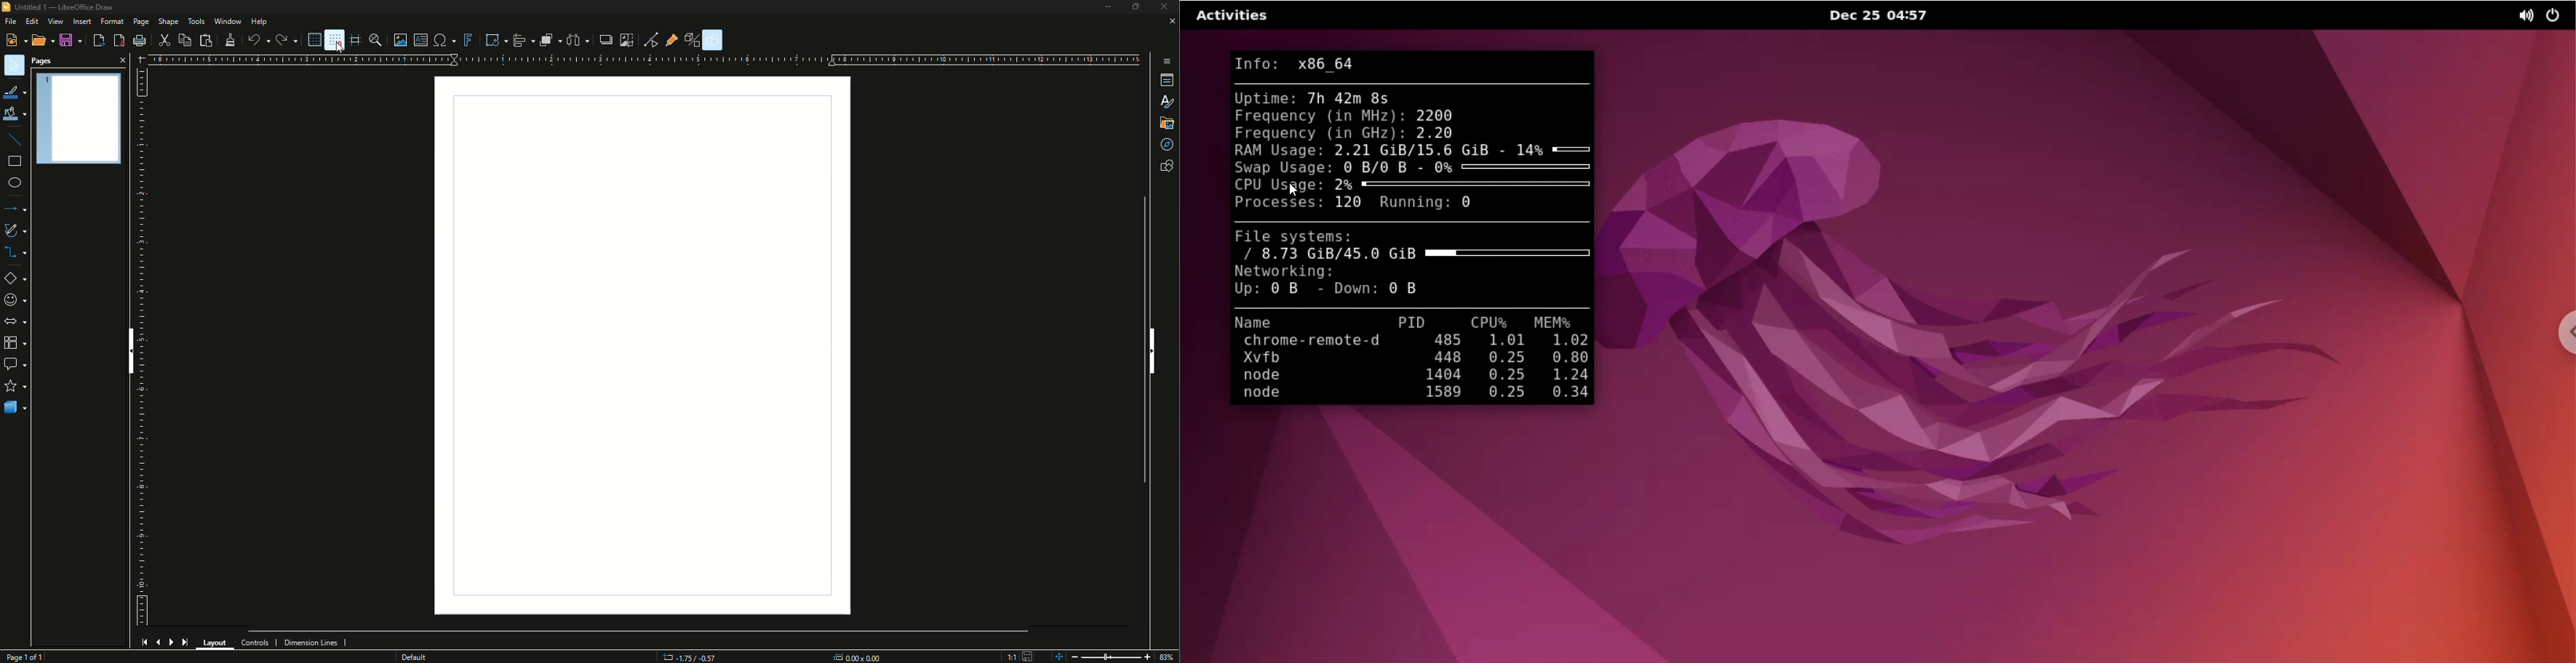 This screenshot has width=2576, height=672. What do you see at coordinates (1164, 60) in the screenshot?
I see `More options` at bounding box center [1164, 60].